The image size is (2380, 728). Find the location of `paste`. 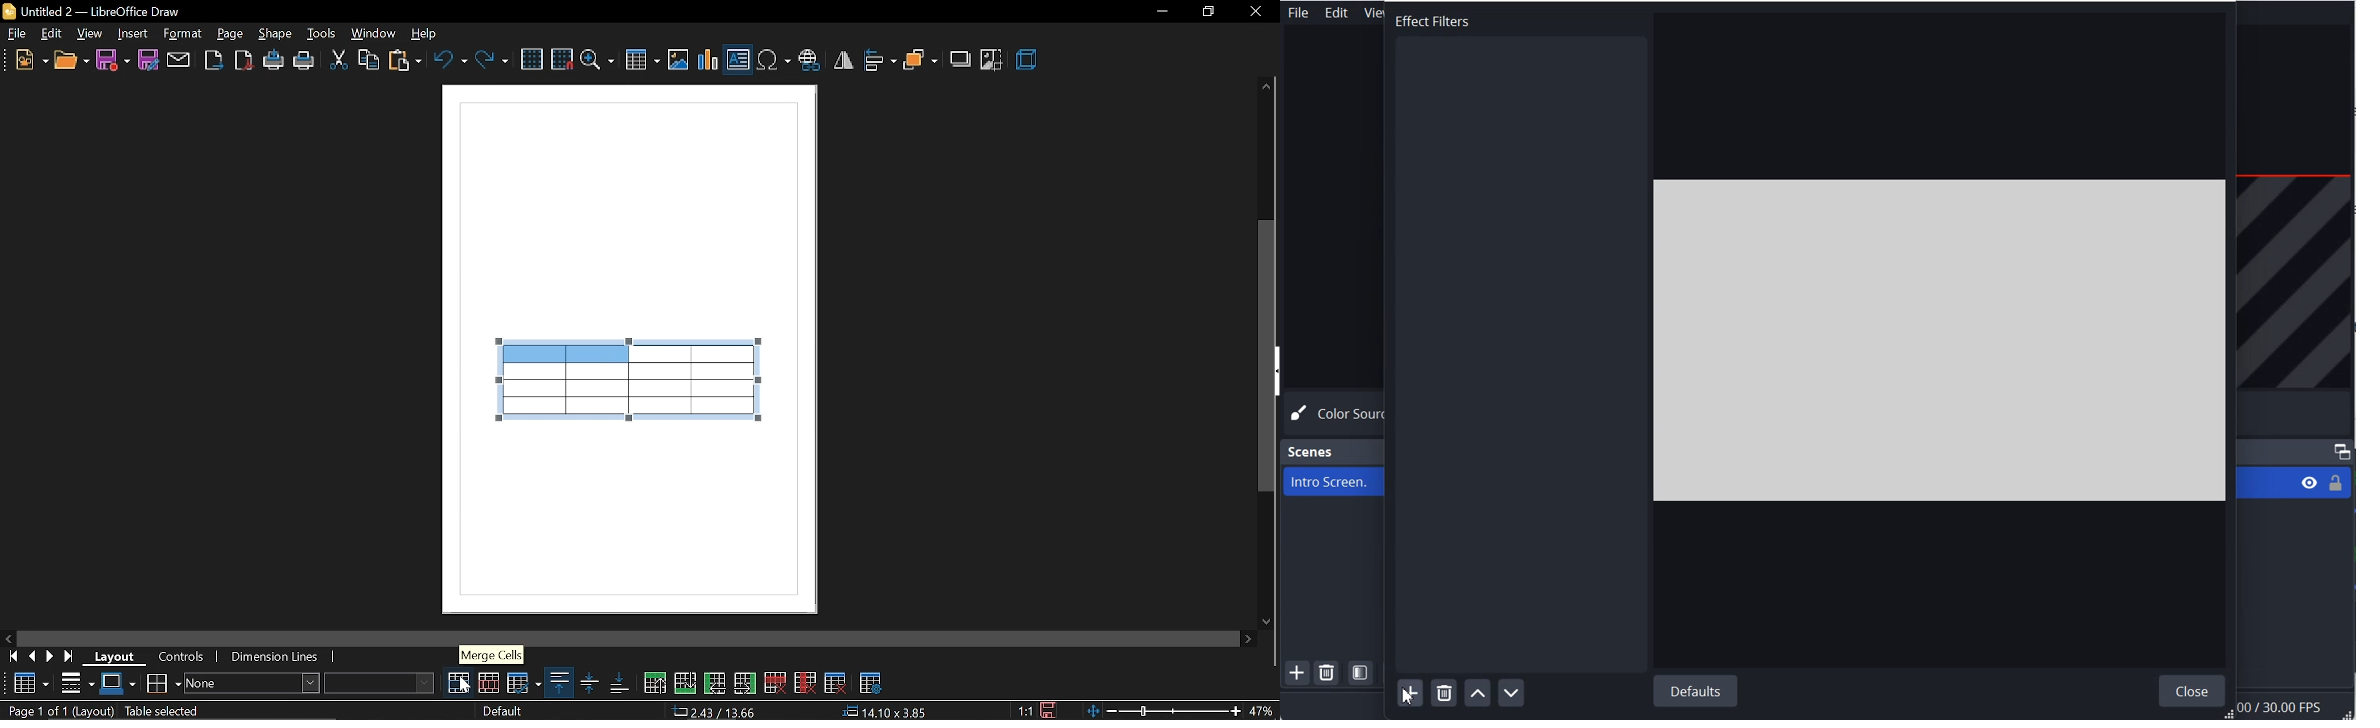

paste is located at coordinates (406, 60).